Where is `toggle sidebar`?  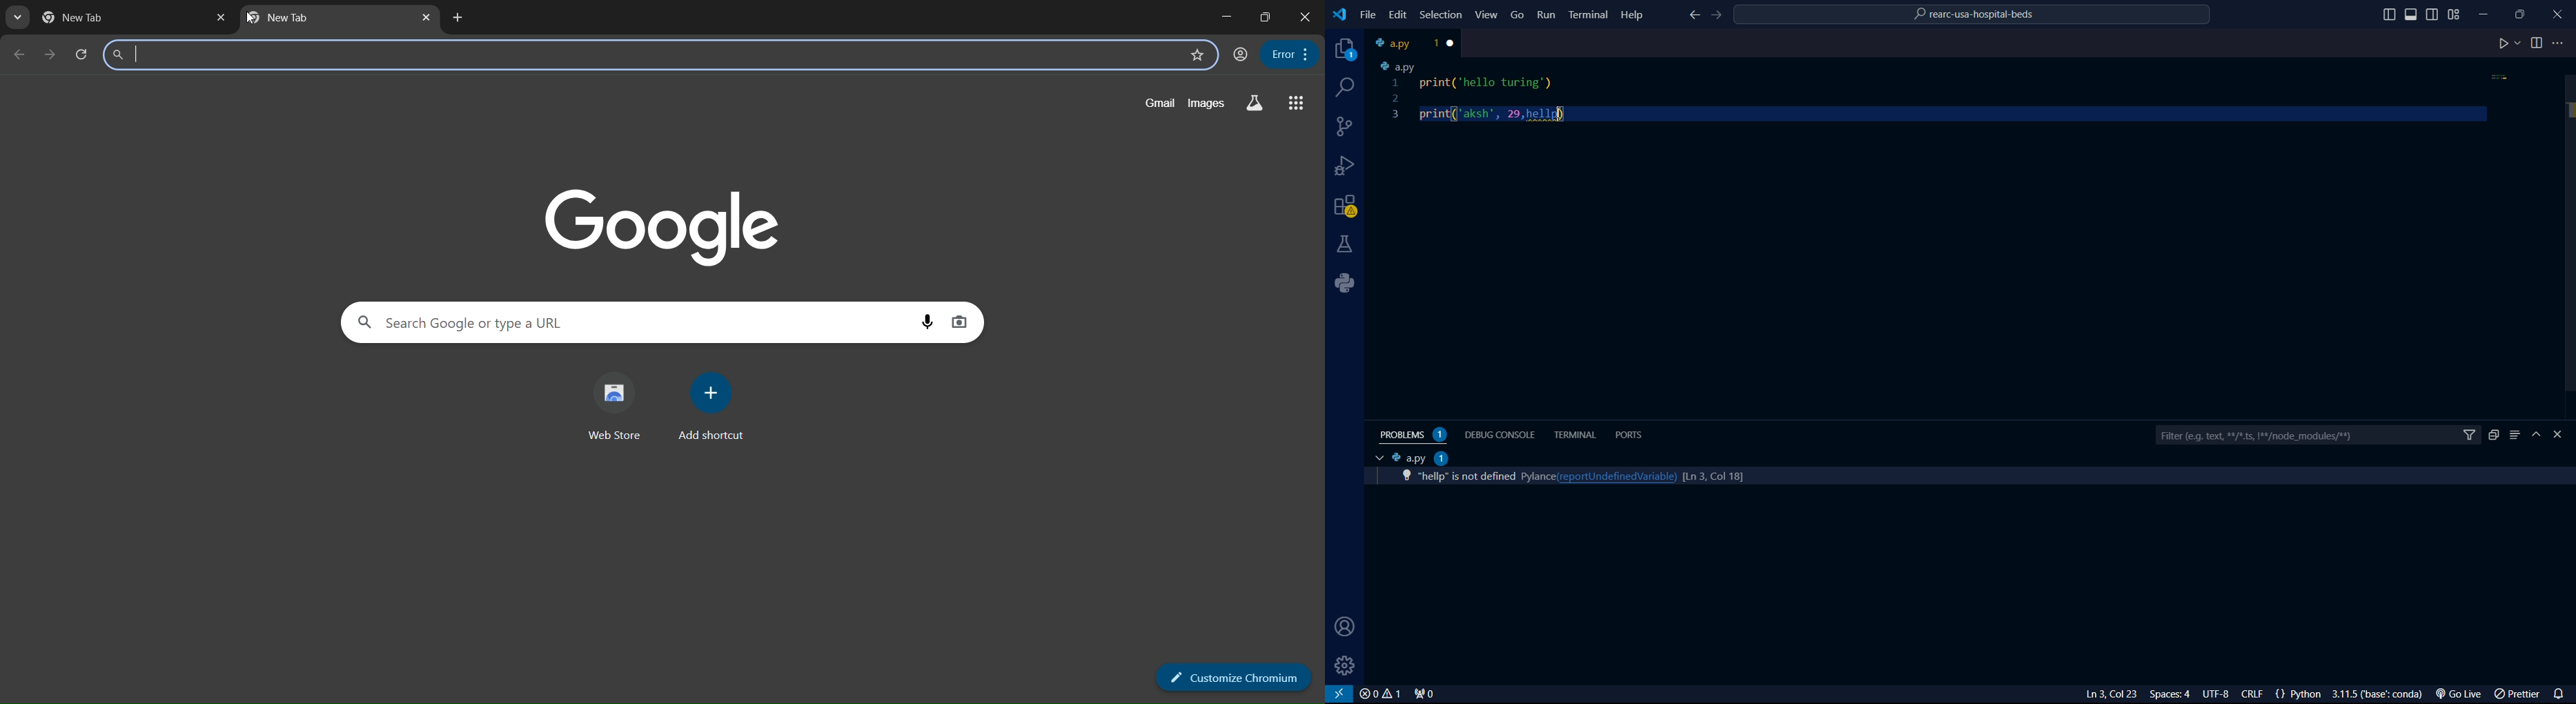
toggle sidebar is located at coordinates (2389, 15).